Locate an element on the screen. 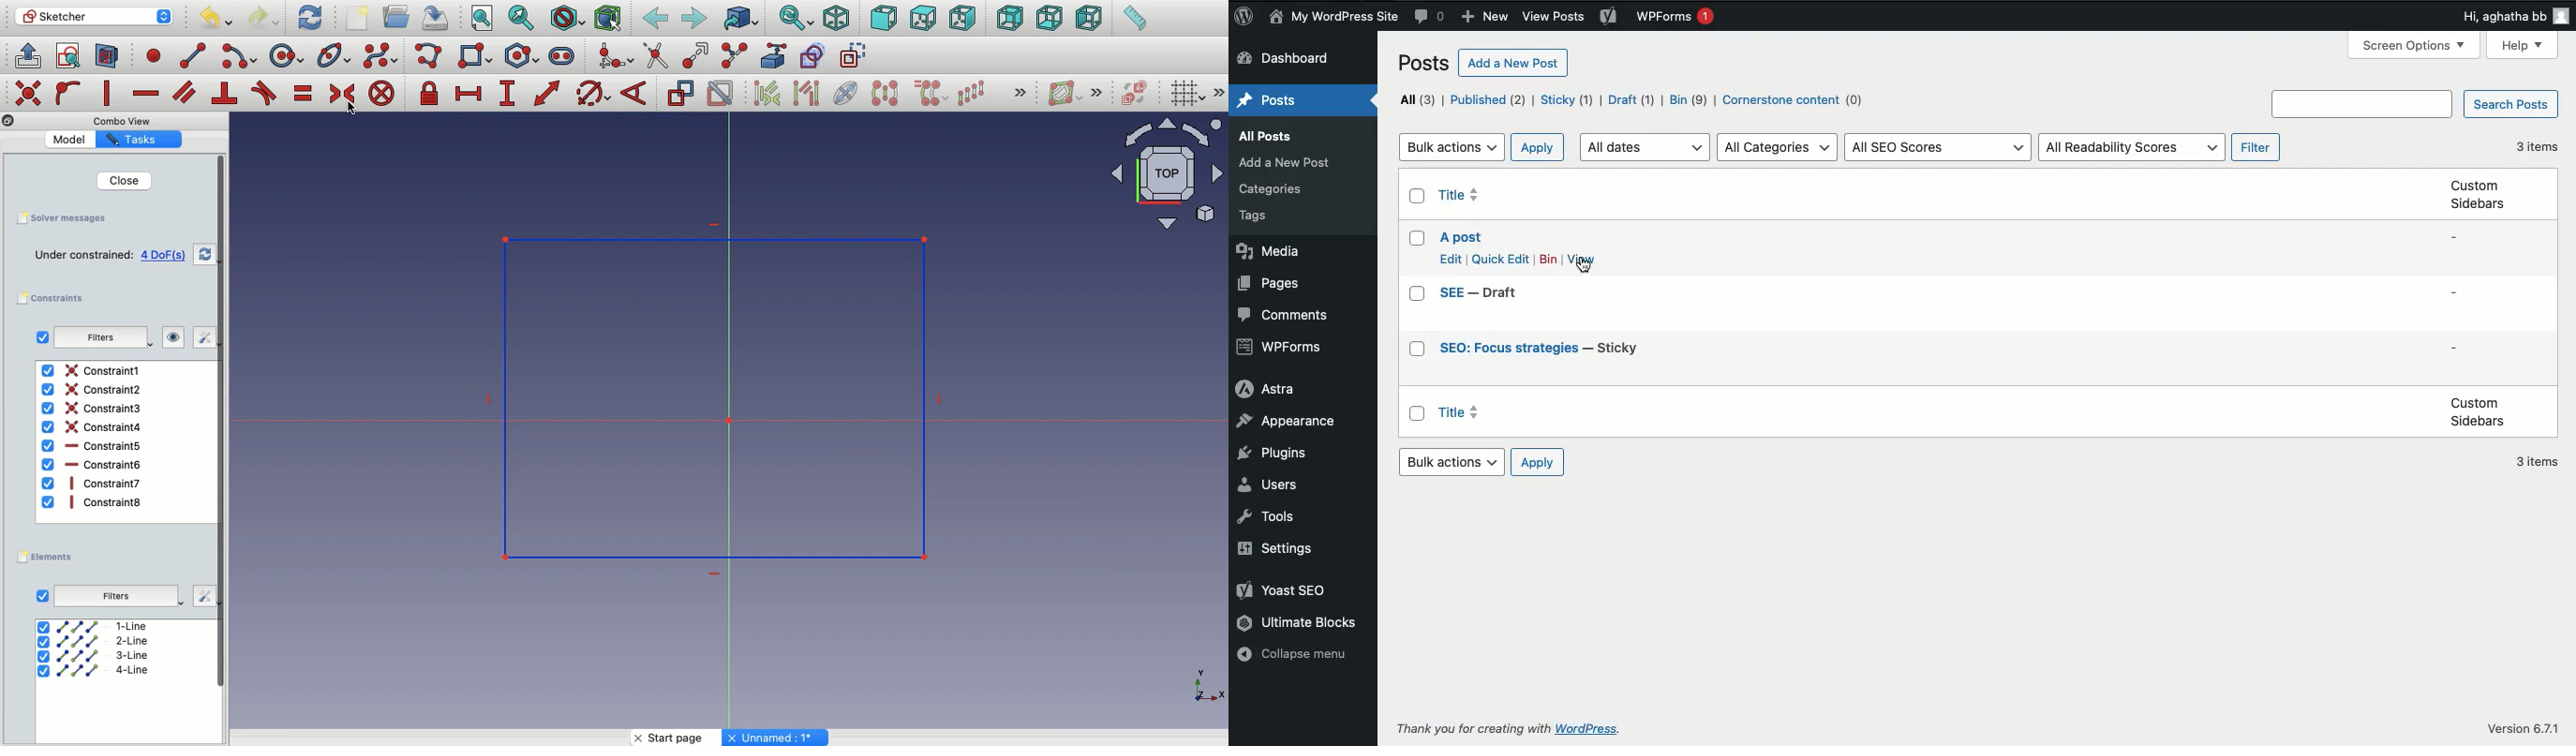 This screenshot has width=2576, height=756. leave sketch is located at coordinates (26, 55).